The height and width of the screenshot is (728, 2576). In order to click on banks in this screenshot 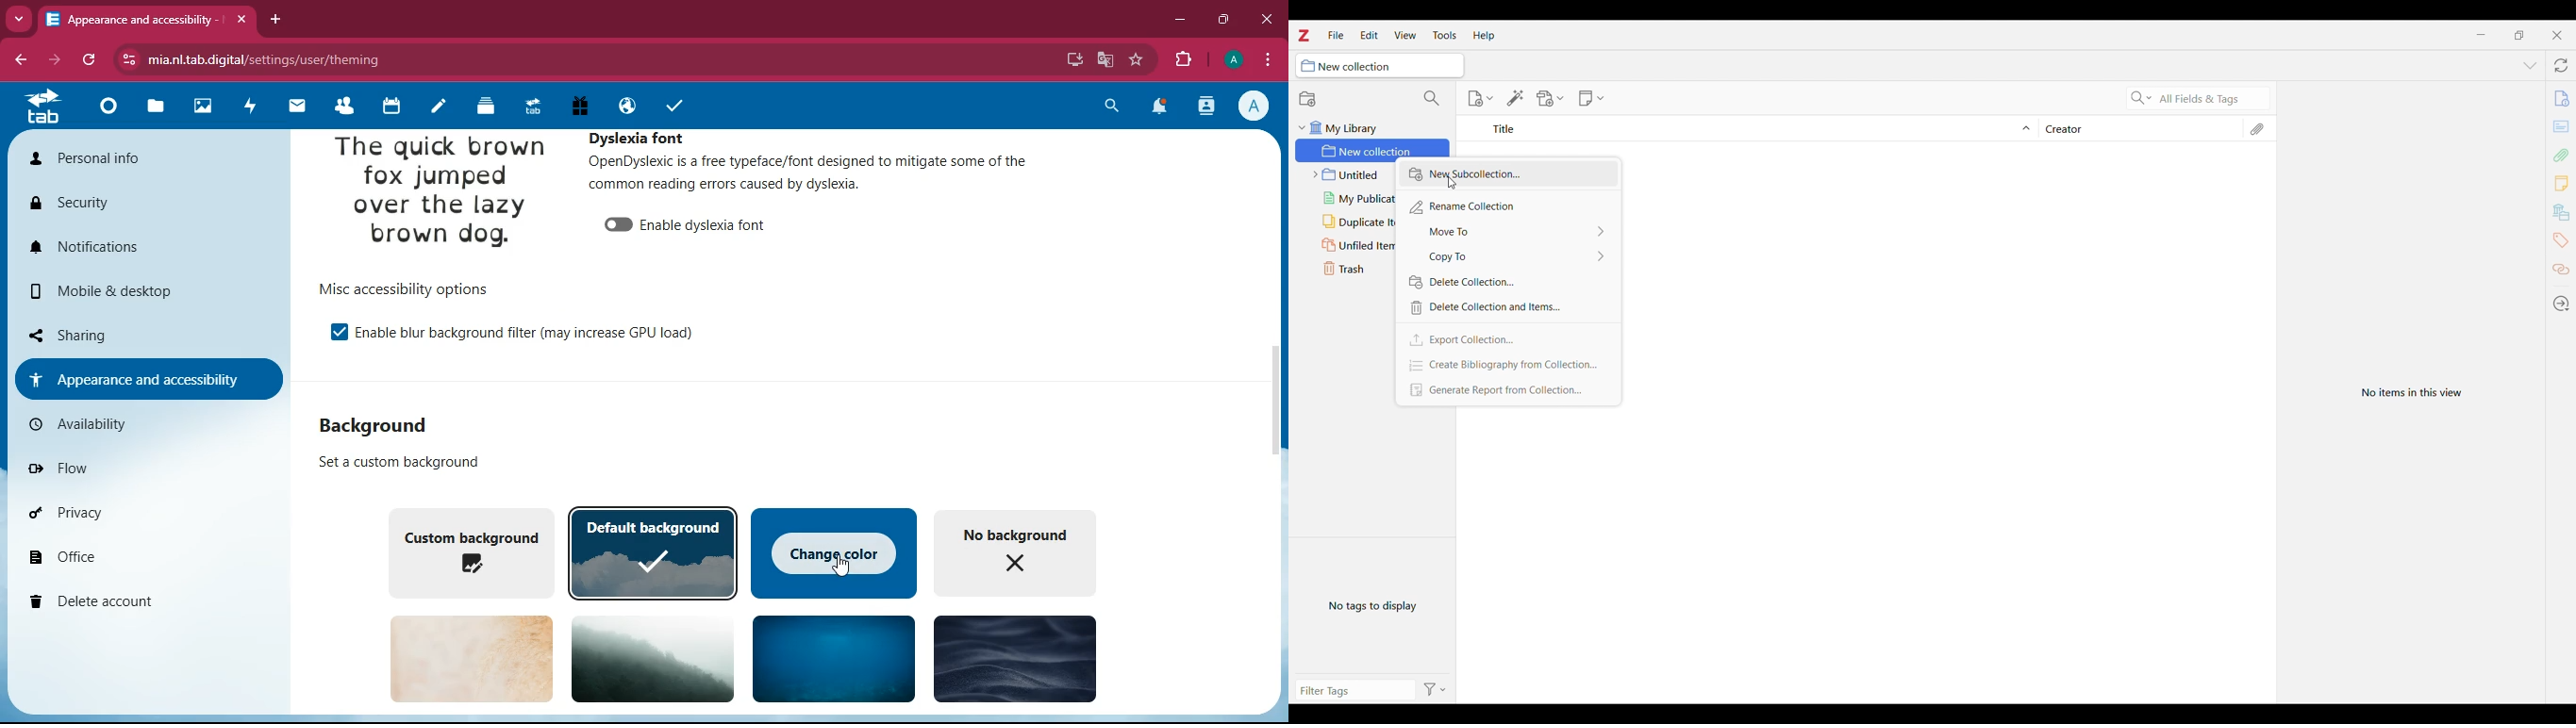, I will do `click(2563, 213)`.